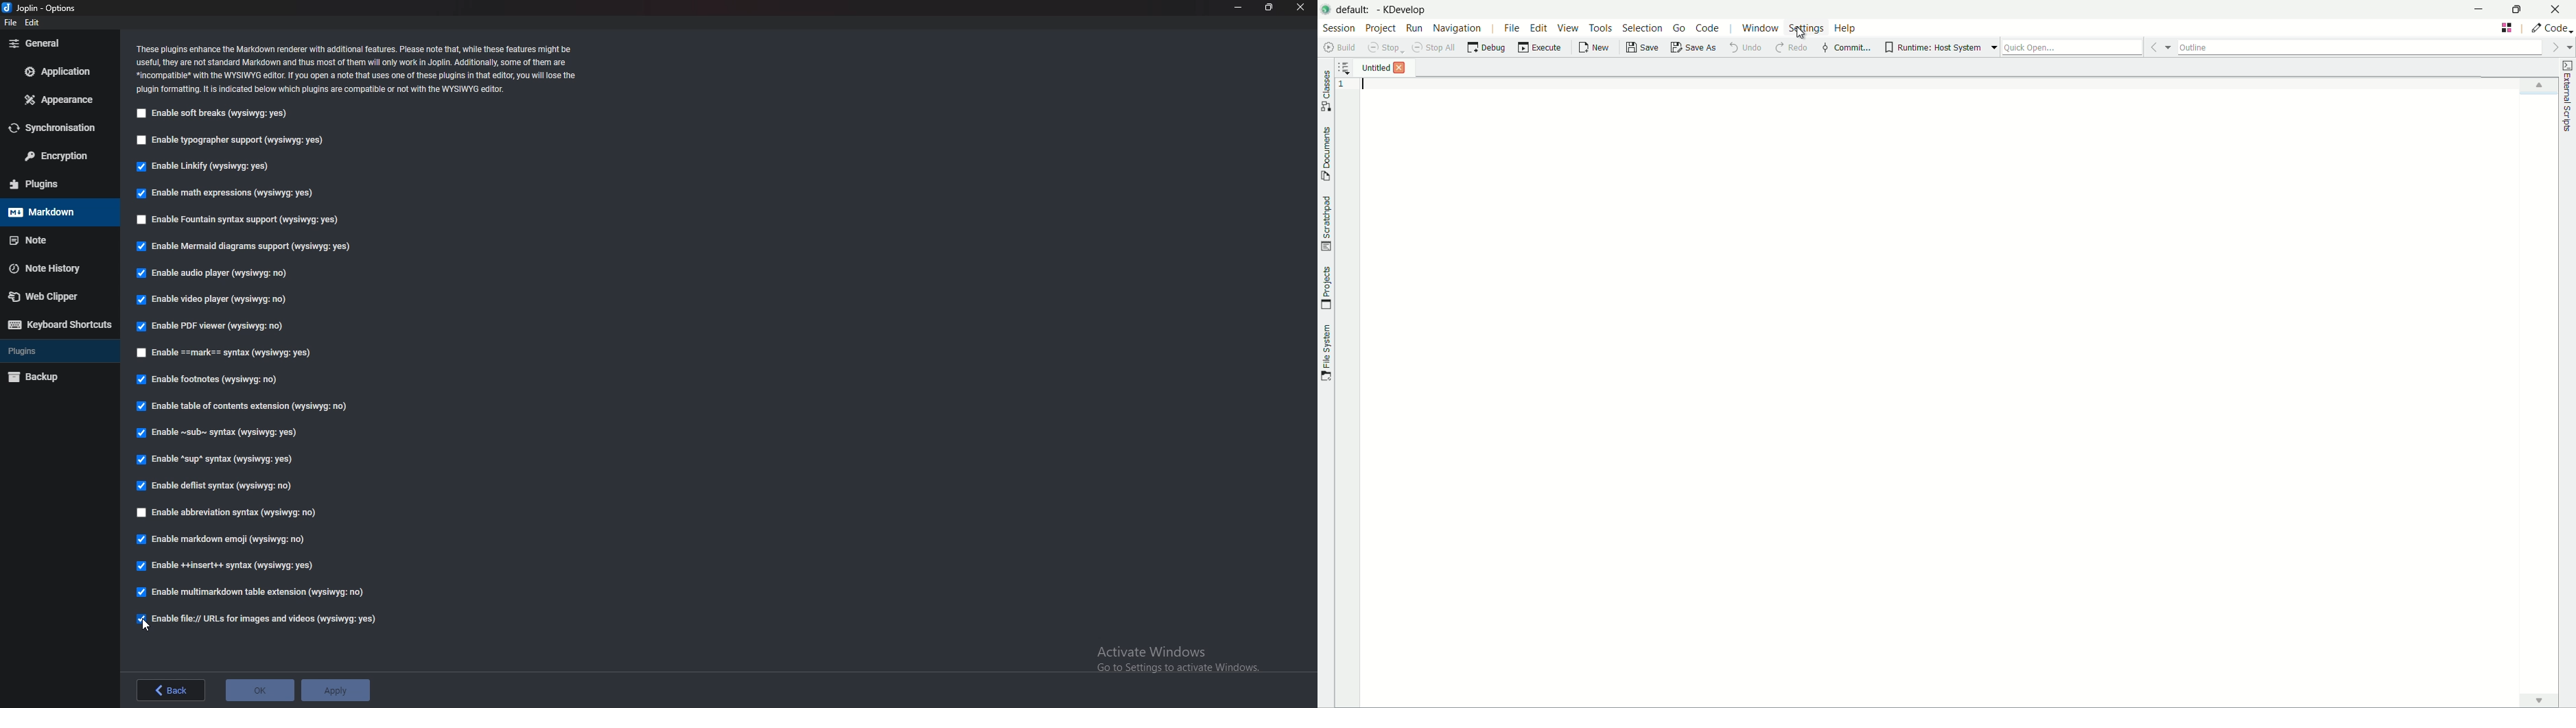 This screenshot has width=2576, height=728. I want to click on General, so click(56, 43).